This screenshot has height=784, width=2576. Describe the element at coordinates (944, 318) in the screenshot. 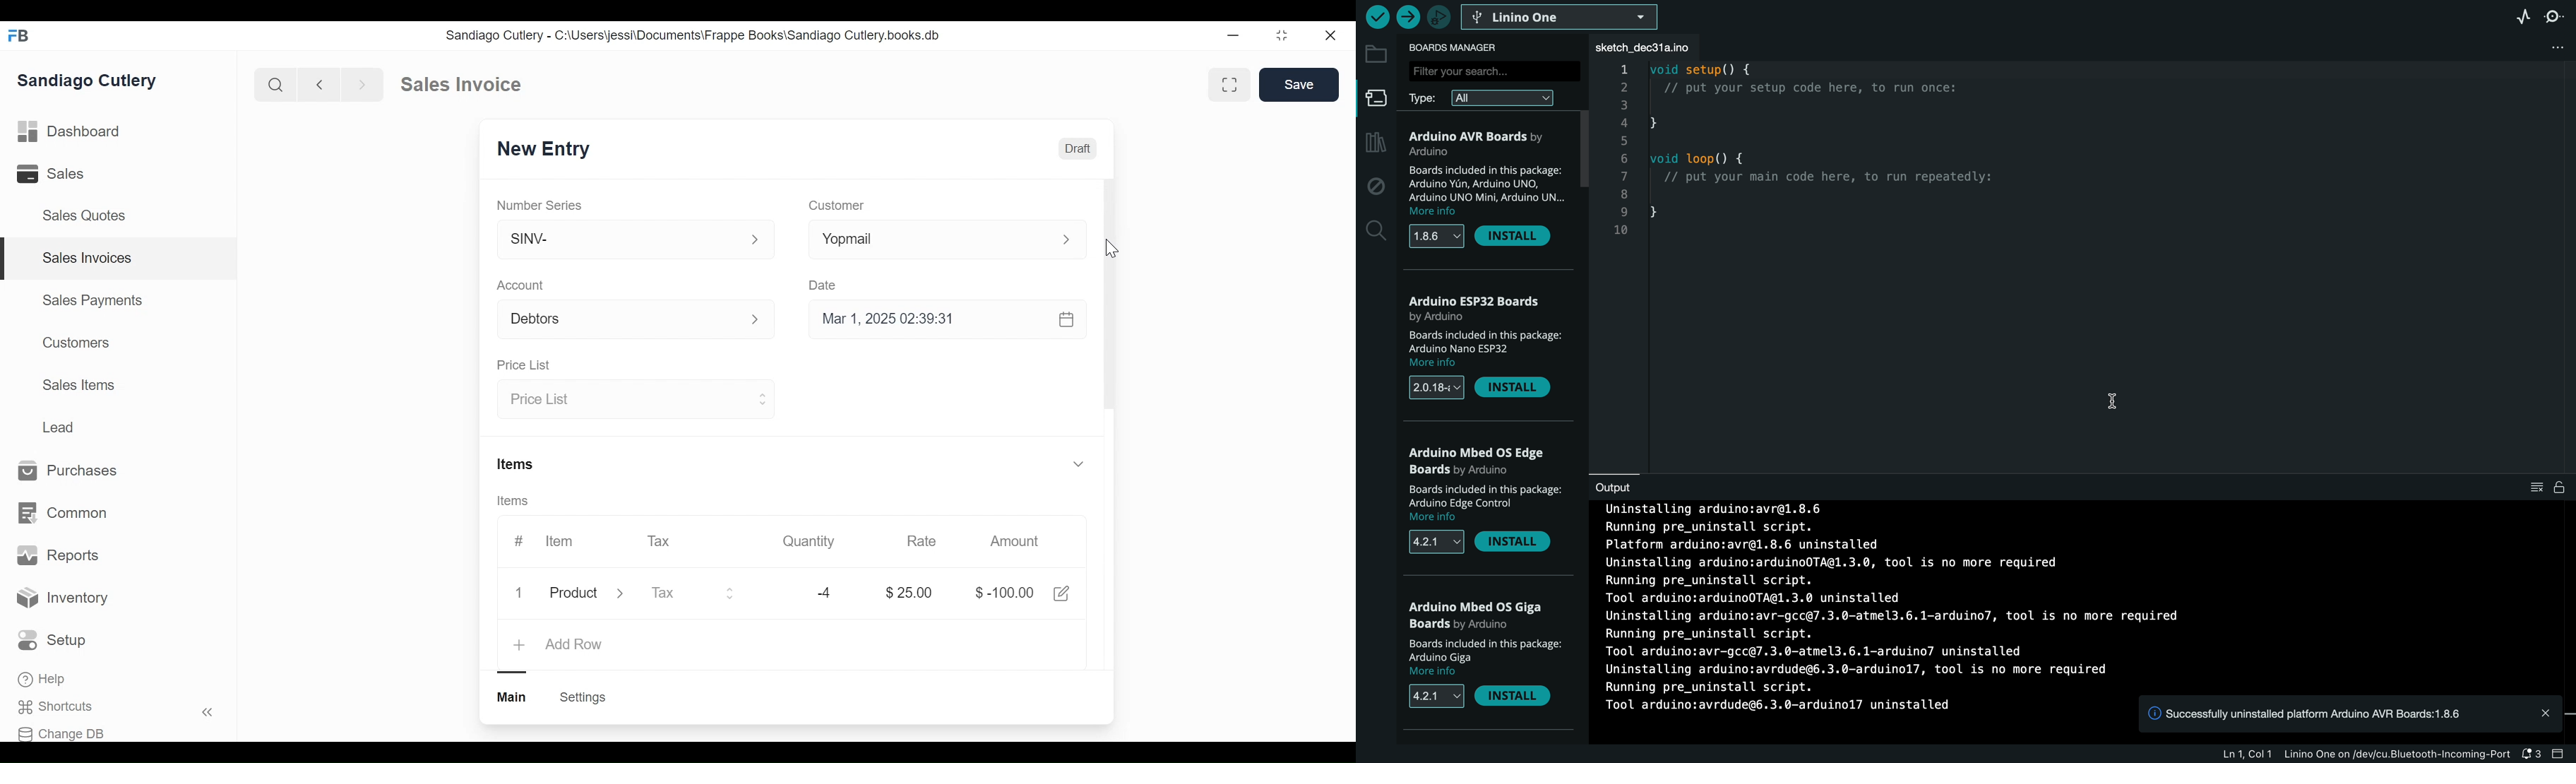

I see ` Mar 1, 2025 02:39:31` at that location.